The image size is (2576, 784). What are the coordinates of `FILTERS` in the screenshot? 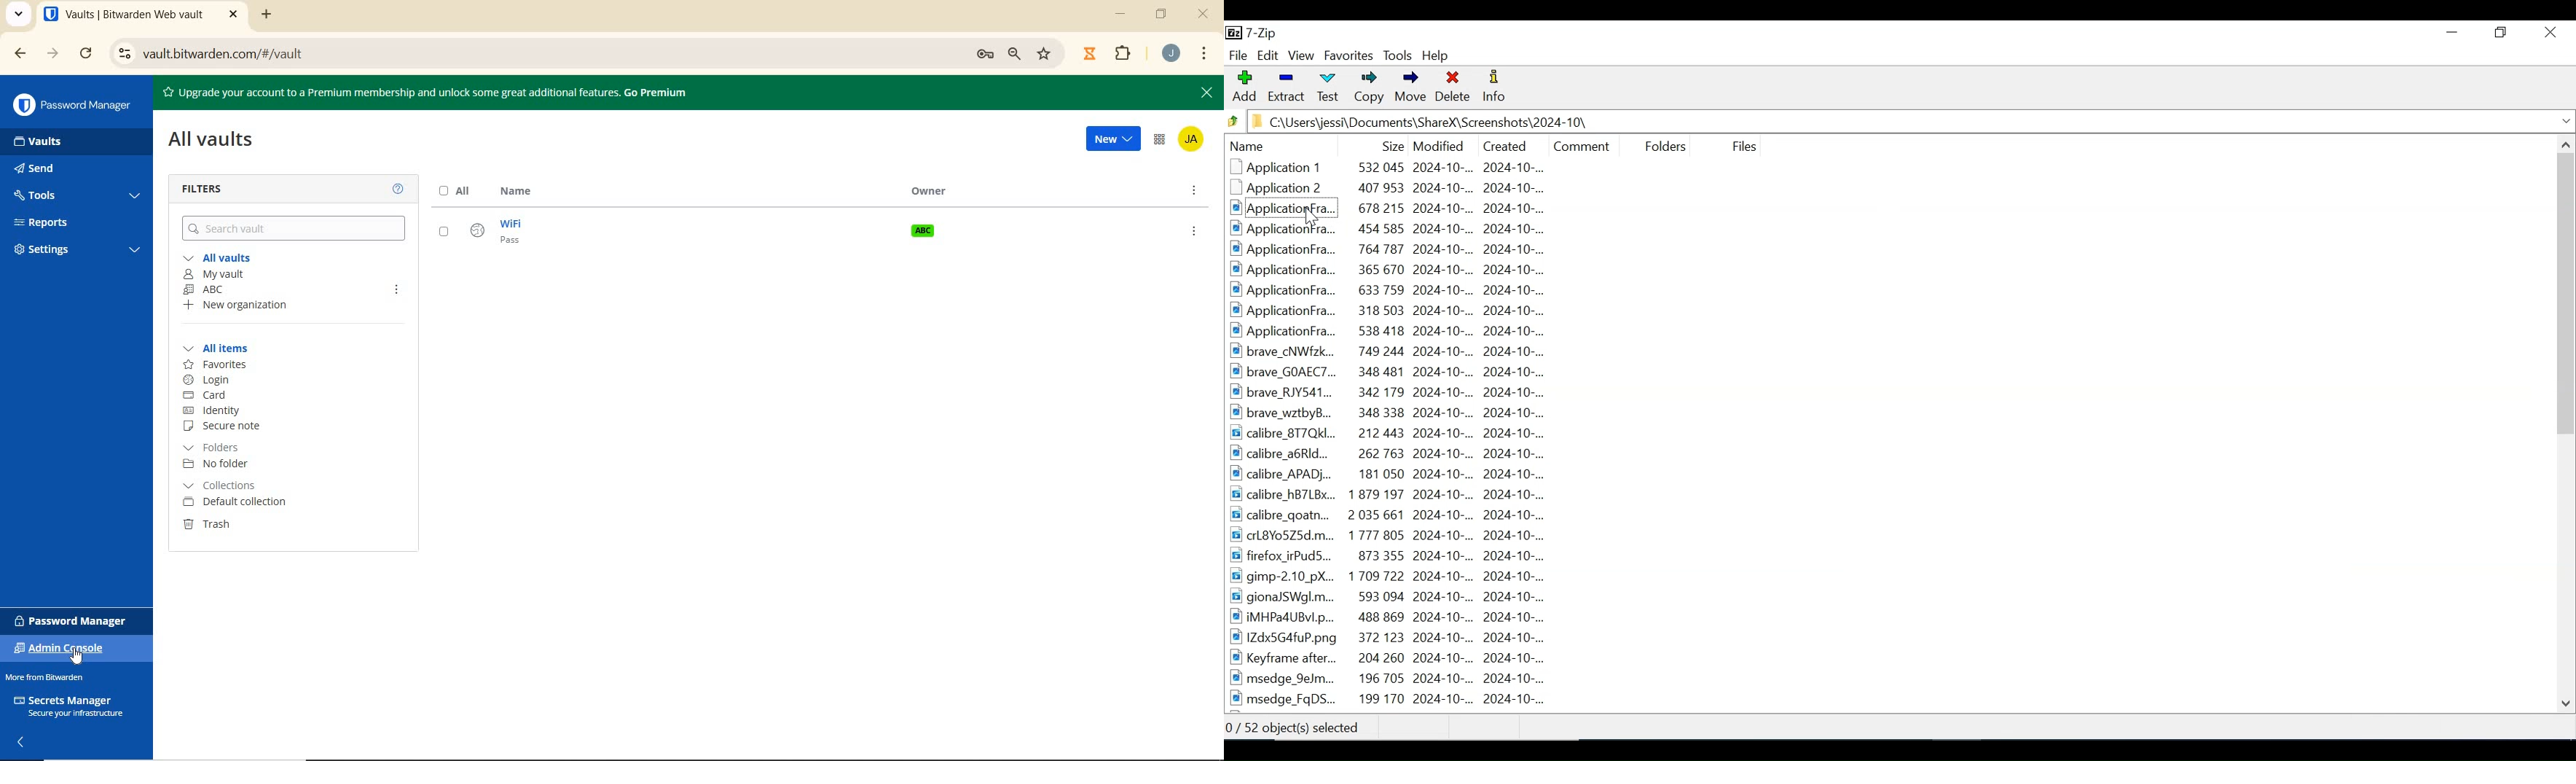 It's located at (207, 191).